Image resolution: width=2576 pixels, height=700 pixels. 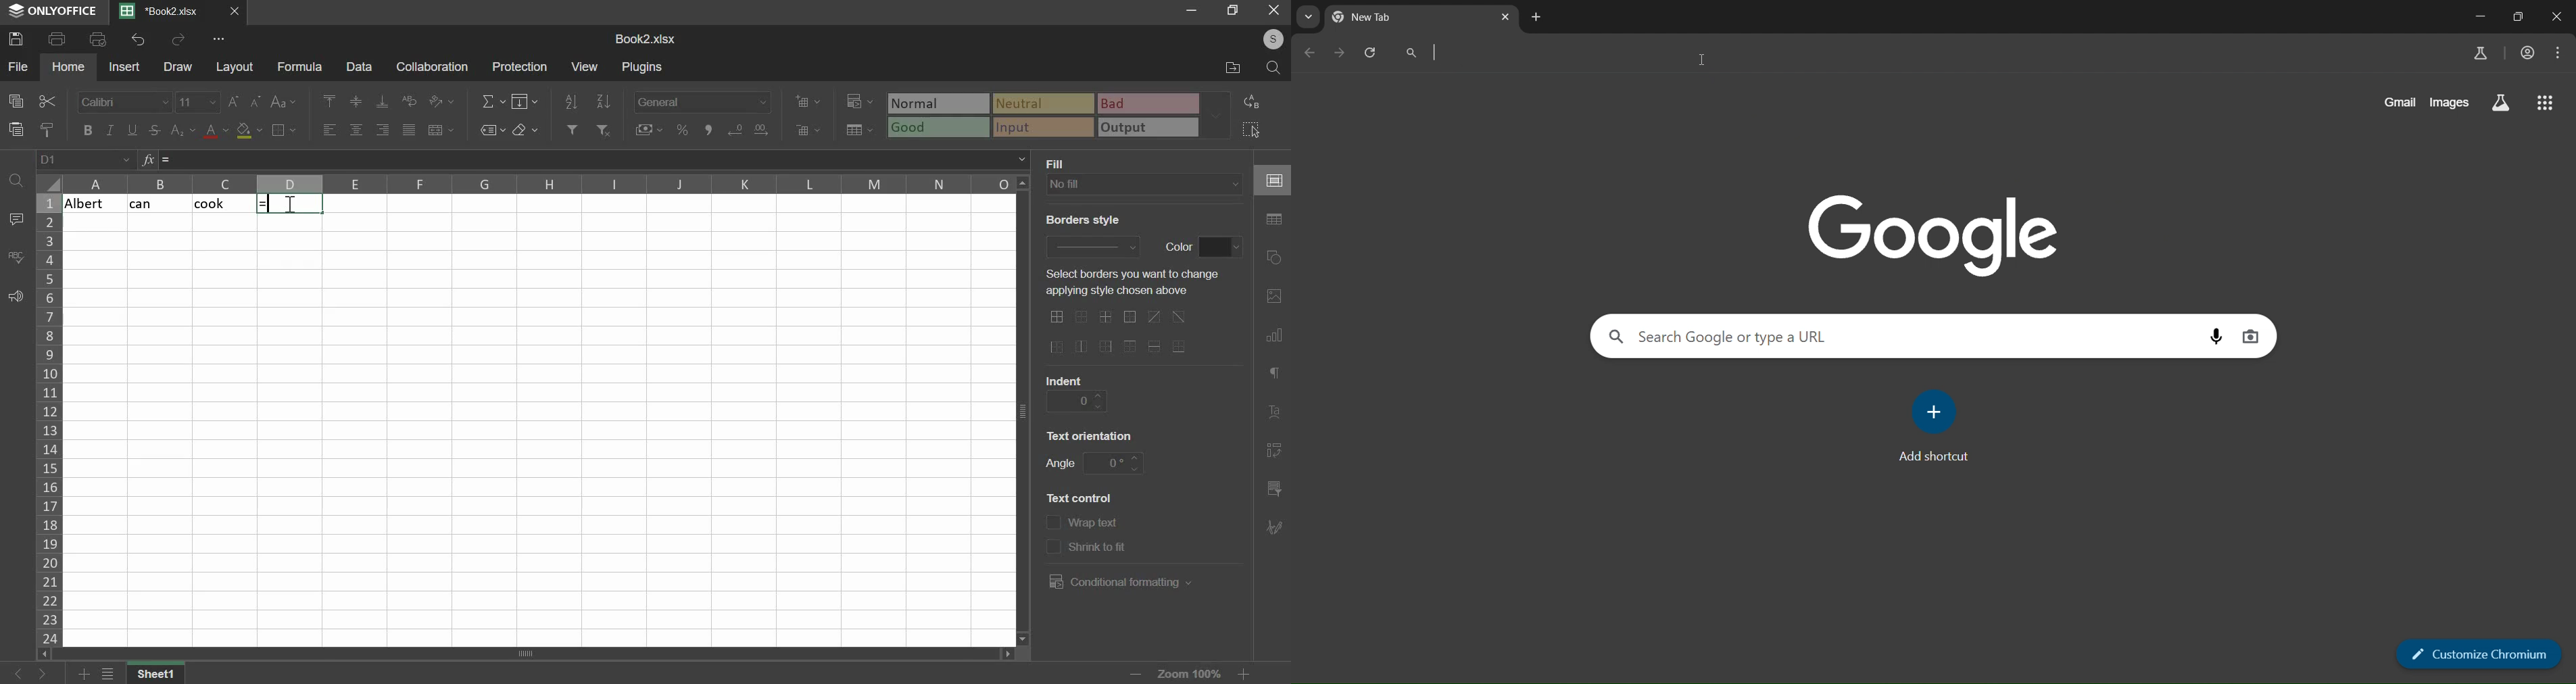 I want to click on paragraph, so click(x=1273, y=375).